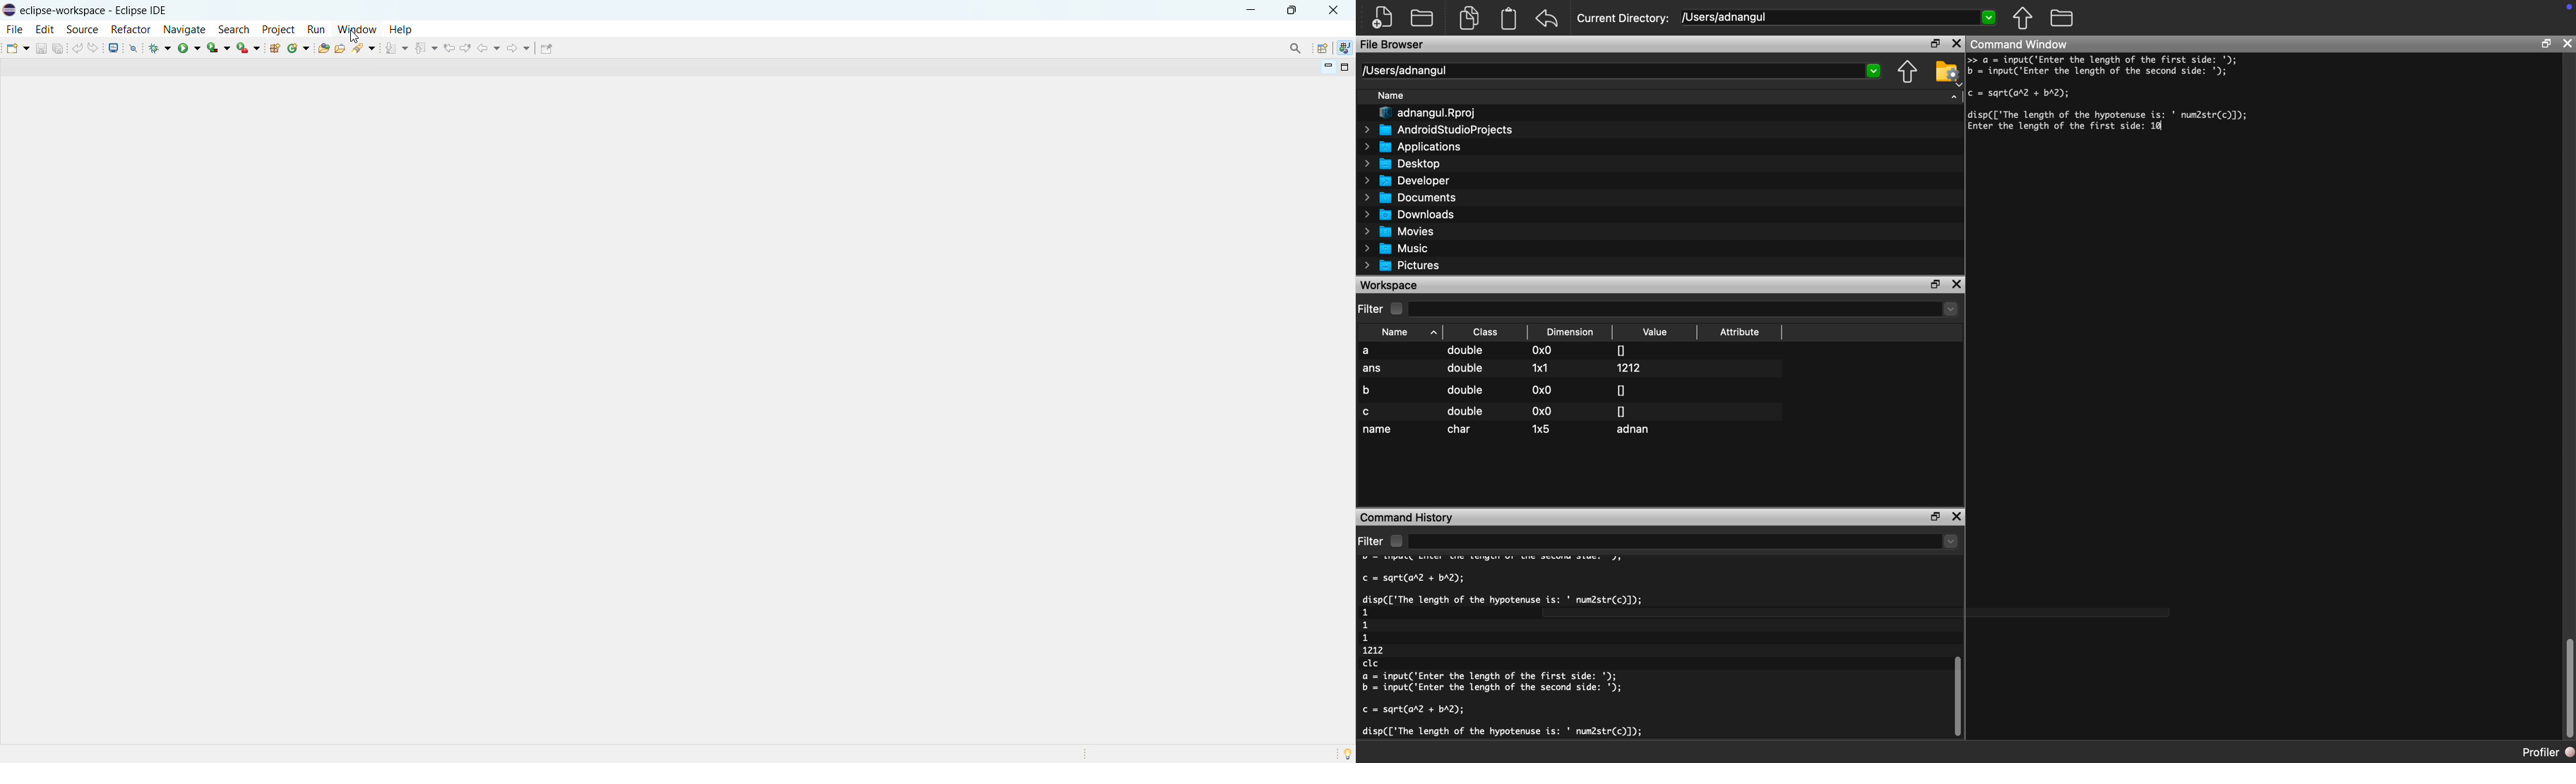  I want to click on edit, so click(45, 29).